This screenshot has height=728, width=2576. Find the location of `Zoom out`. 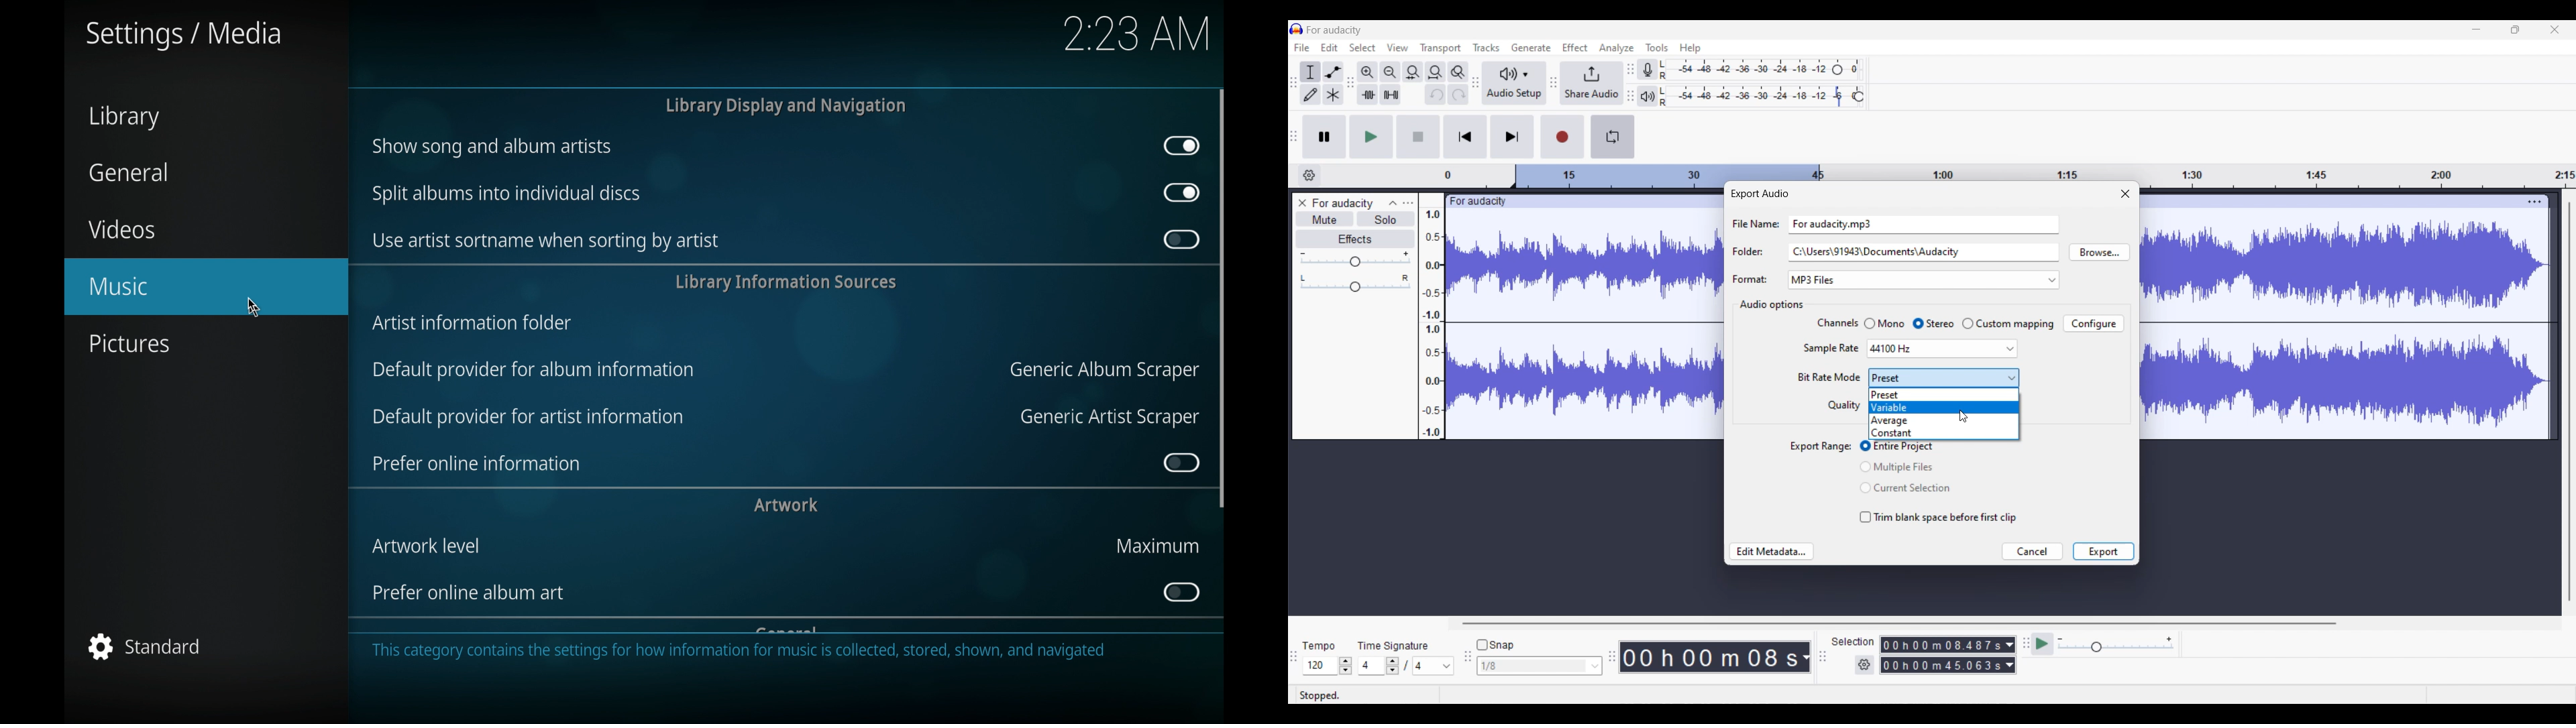

Zoom out is located at coordinates (1390, 72).